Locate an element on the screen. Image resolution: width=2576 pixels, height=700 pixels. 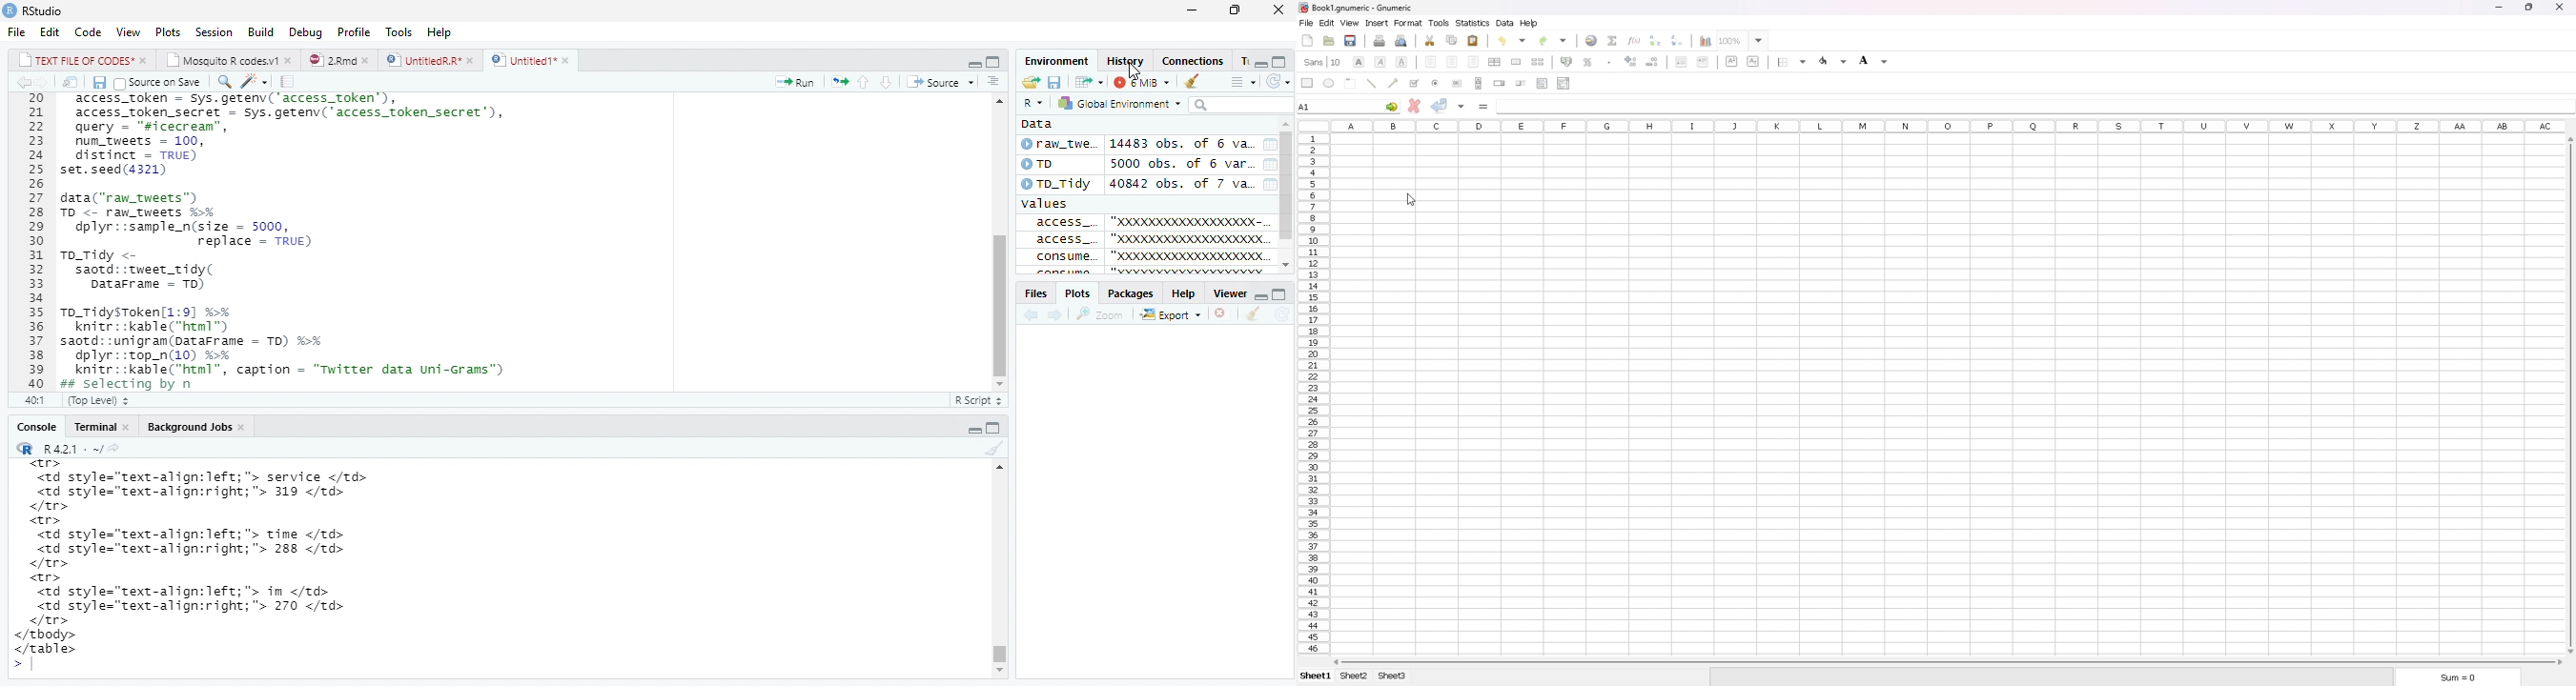
| Mosauito R codes.y! is located at coordinates (228, 59).